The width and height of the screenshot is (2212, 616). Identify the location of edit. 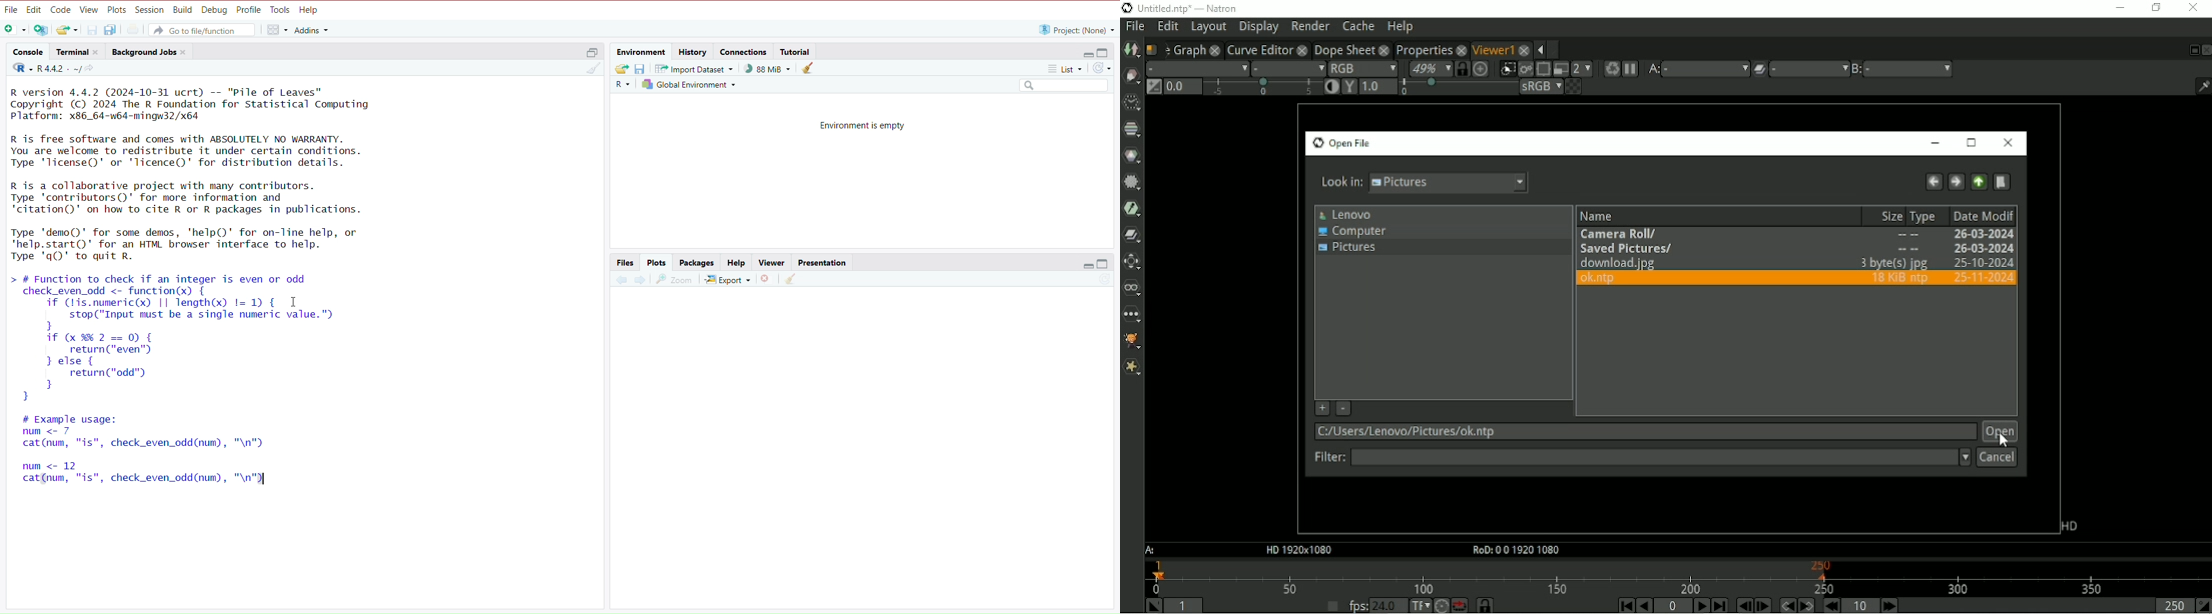
(34, 10).